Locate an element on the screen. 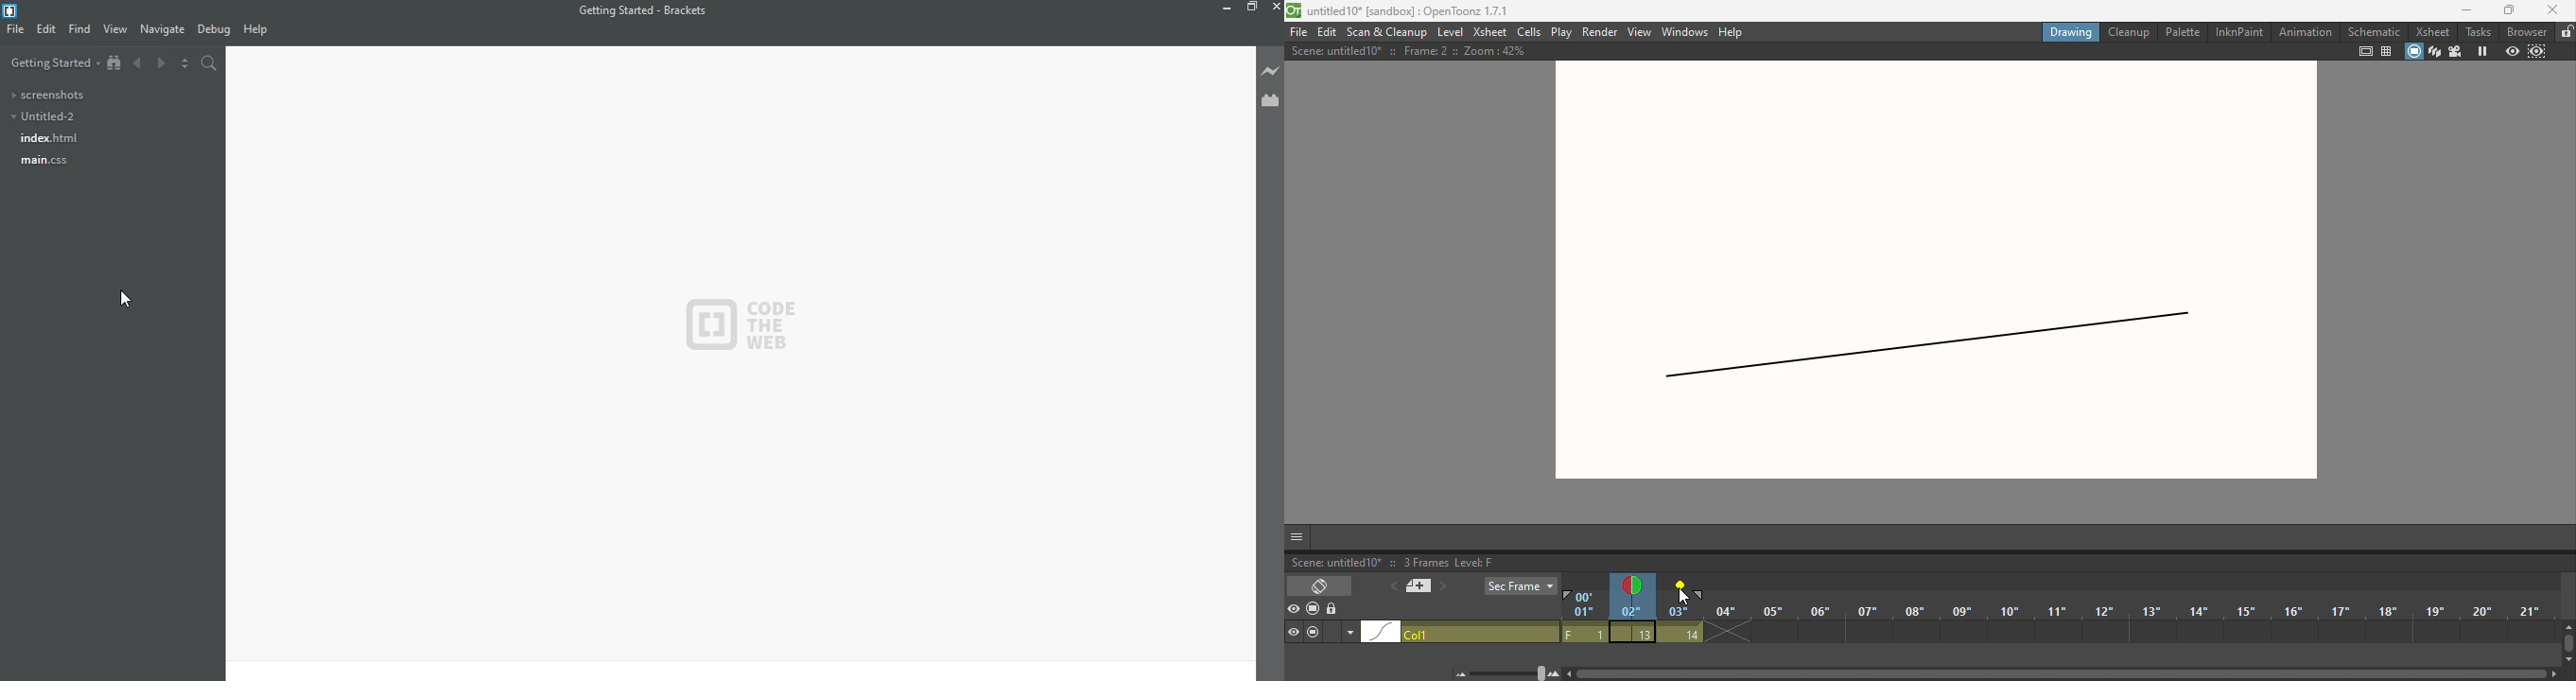  Level is located at coordinates (1452, 33).